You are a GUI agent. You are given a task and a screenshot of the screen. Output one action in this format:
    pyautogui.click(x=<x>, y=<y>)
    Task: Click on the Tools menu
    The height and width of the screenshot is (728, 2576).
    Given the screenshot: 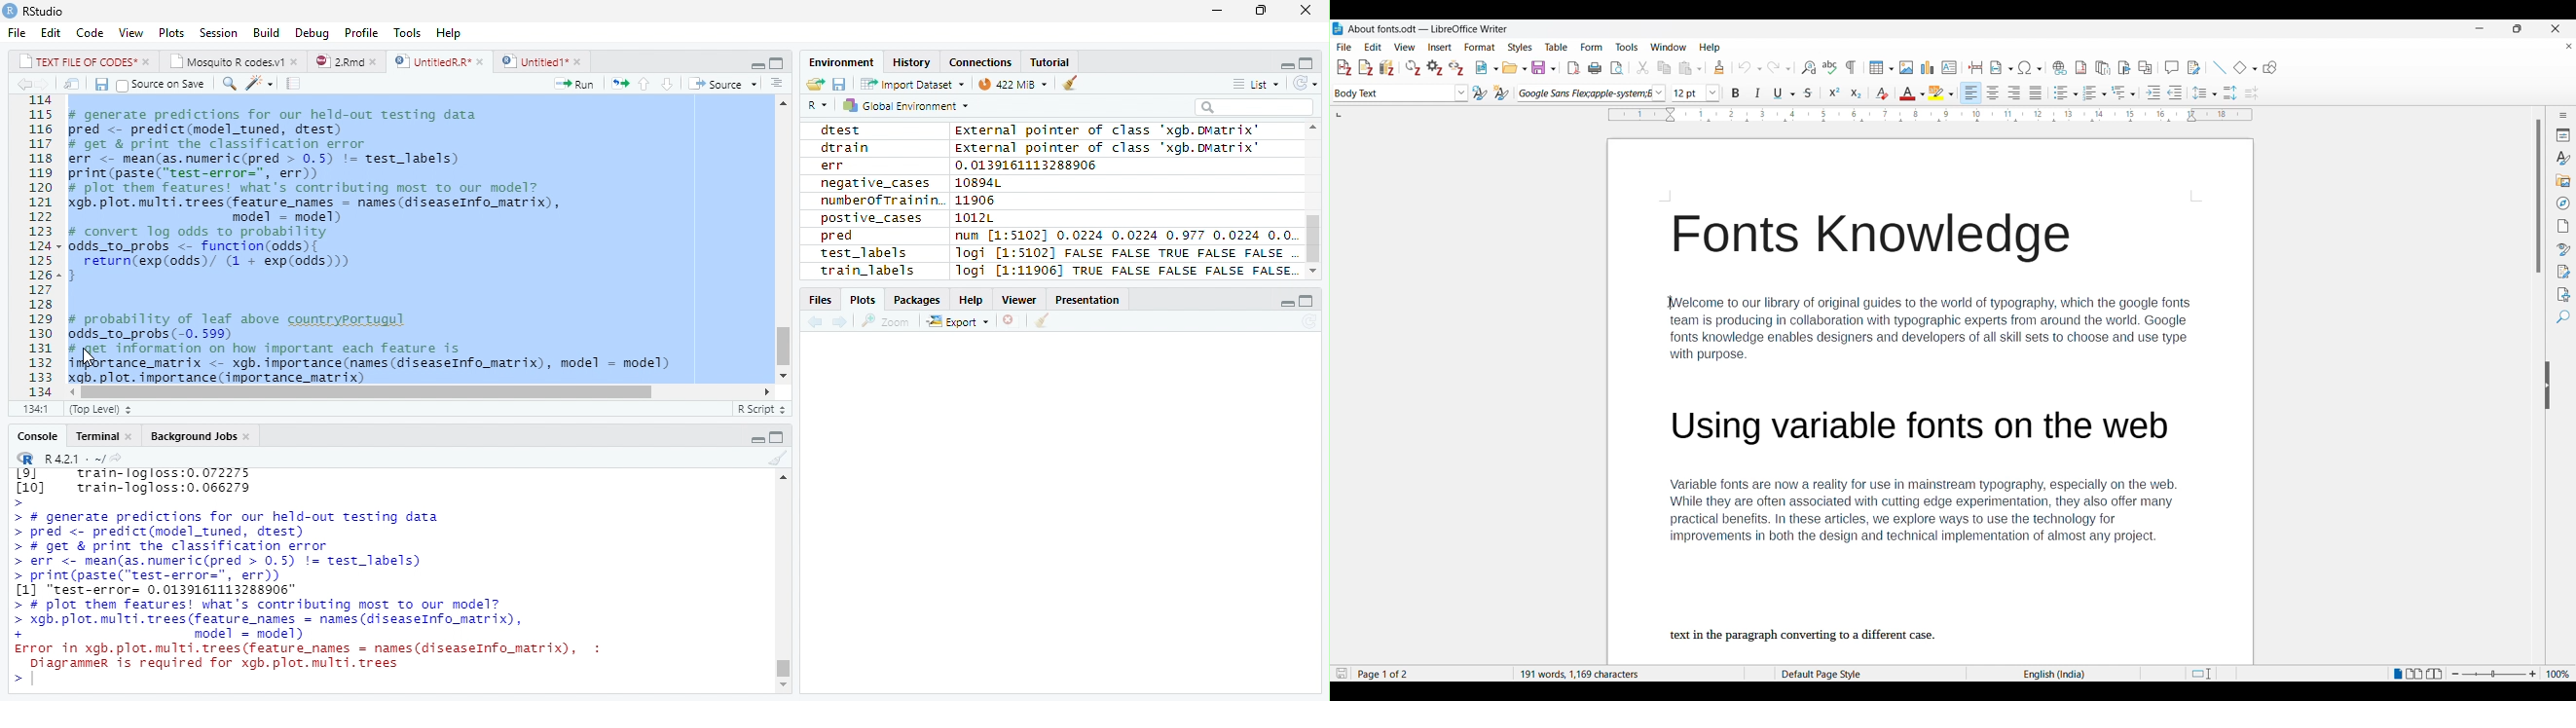 What is the action you would take?
    pyautogui.click(x=1627, y=47)
    